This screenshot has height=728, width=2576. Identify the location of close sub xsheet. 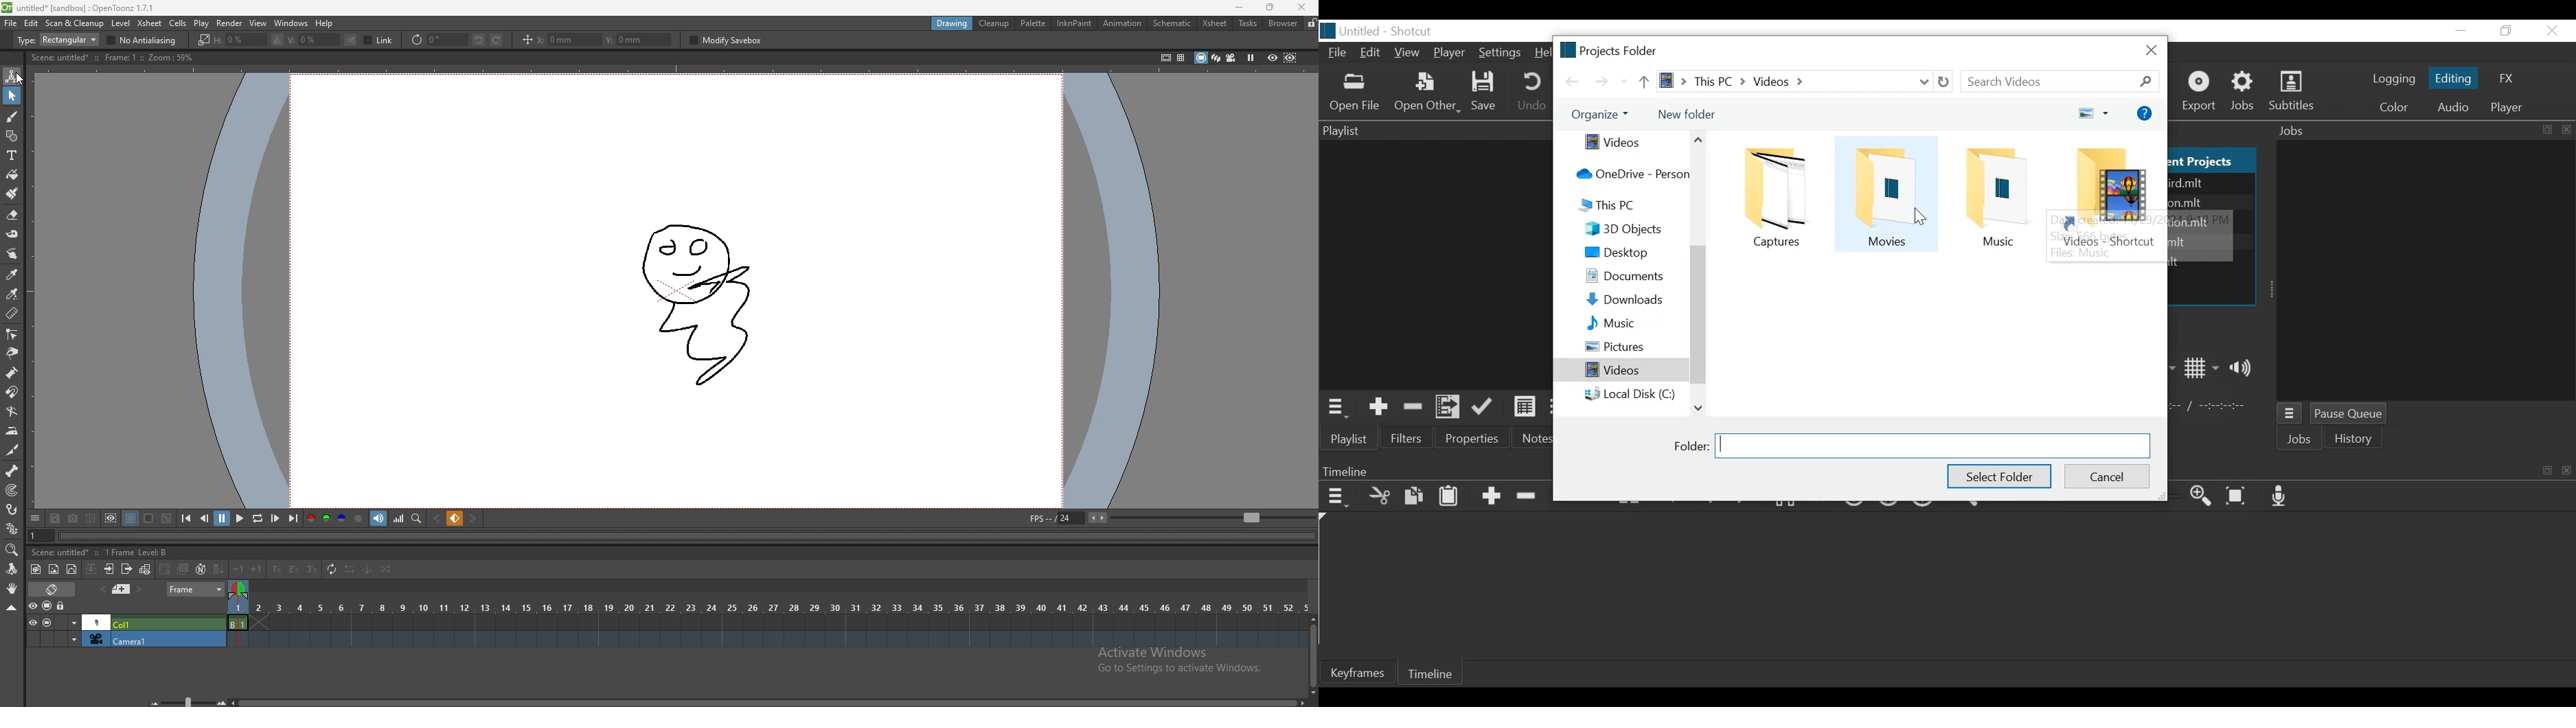
(126, 569).